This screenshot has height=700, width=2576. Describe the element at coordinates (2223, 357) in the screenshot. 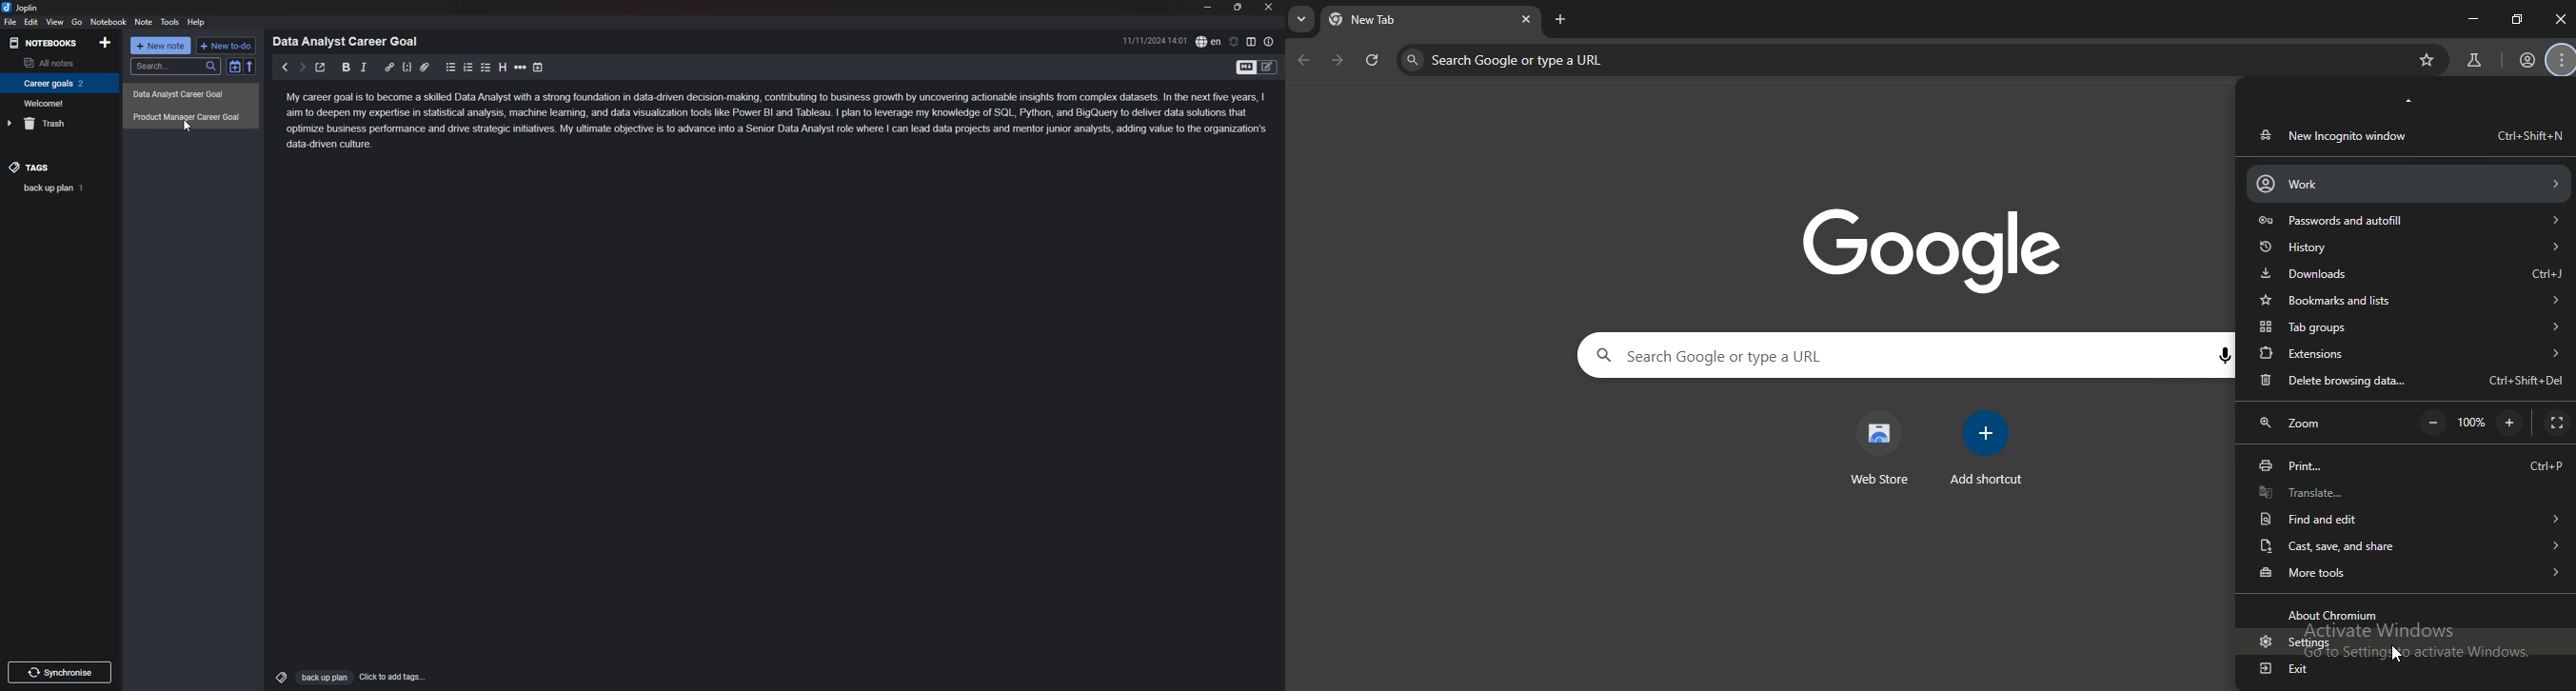

I see `voice search` at that location.